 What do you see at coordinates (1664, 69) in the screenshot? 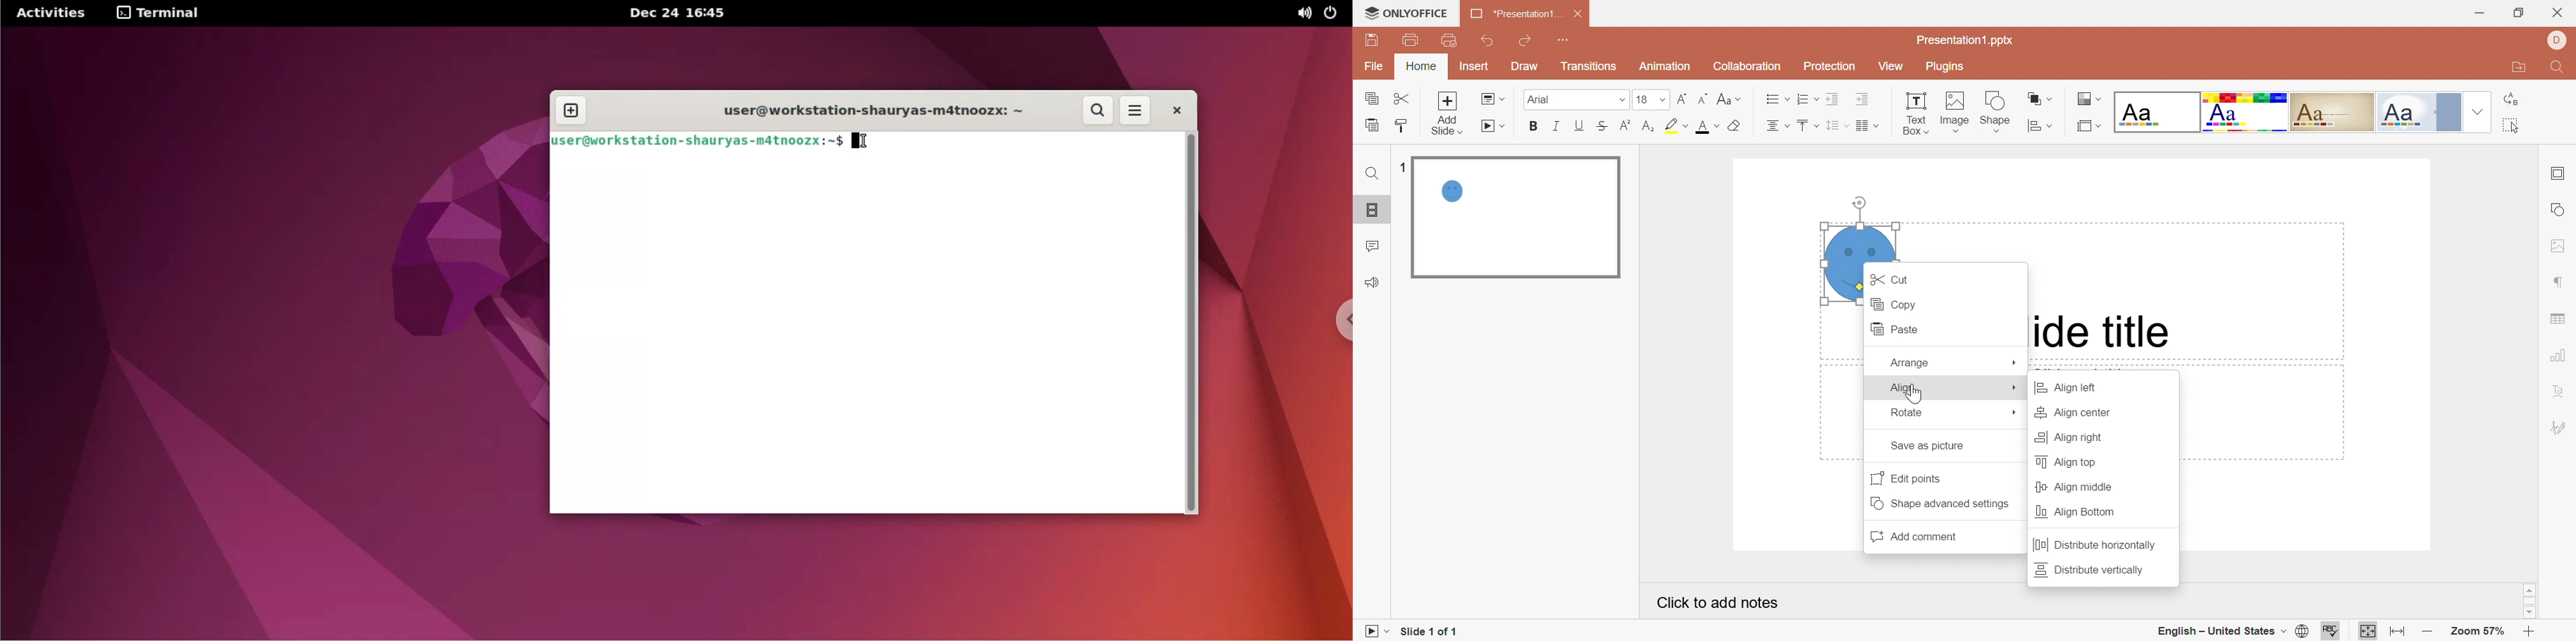
I see `Animation` at bounding box center [1664, 69].